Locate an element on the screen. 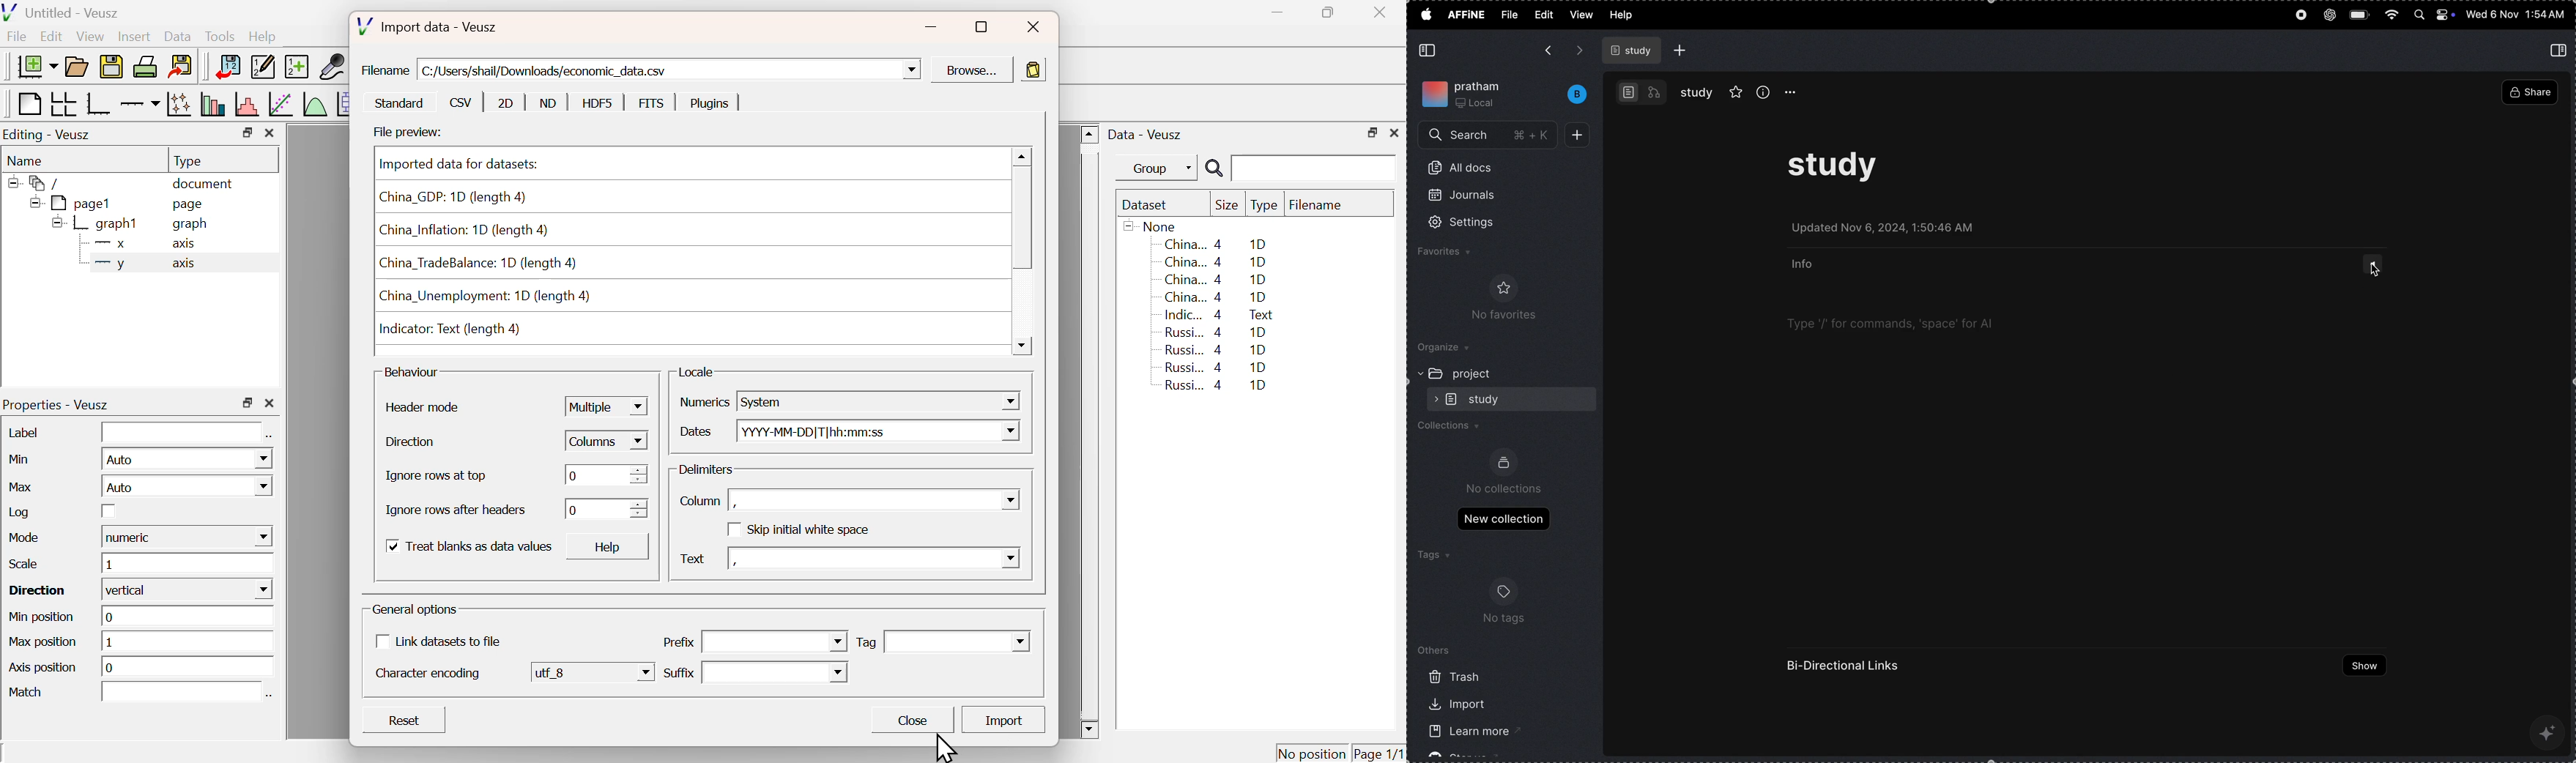 This screenshot has height=784, width=2576. Filename is located at coordinates (381, 71).